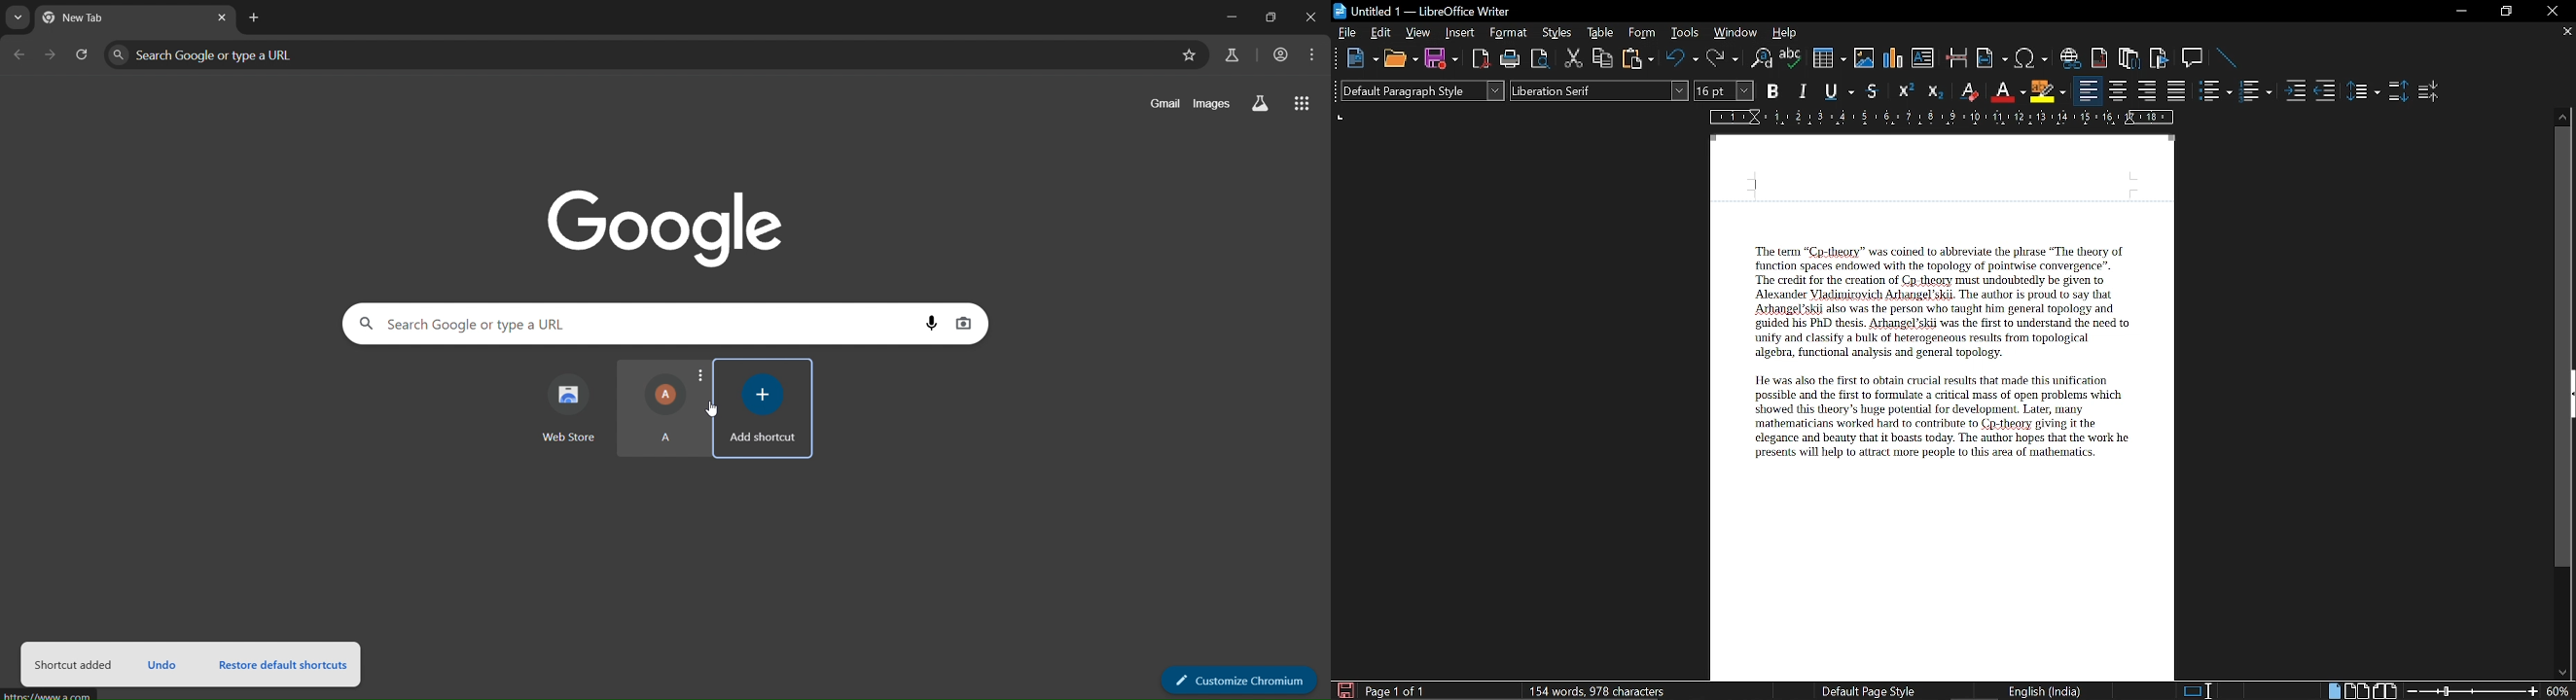 This screenshot has width=2576, height=700. What do you see at coordinates (2294, 90) in the screenshot?
I see `Increase indent` at bounding box center [2294, 90].